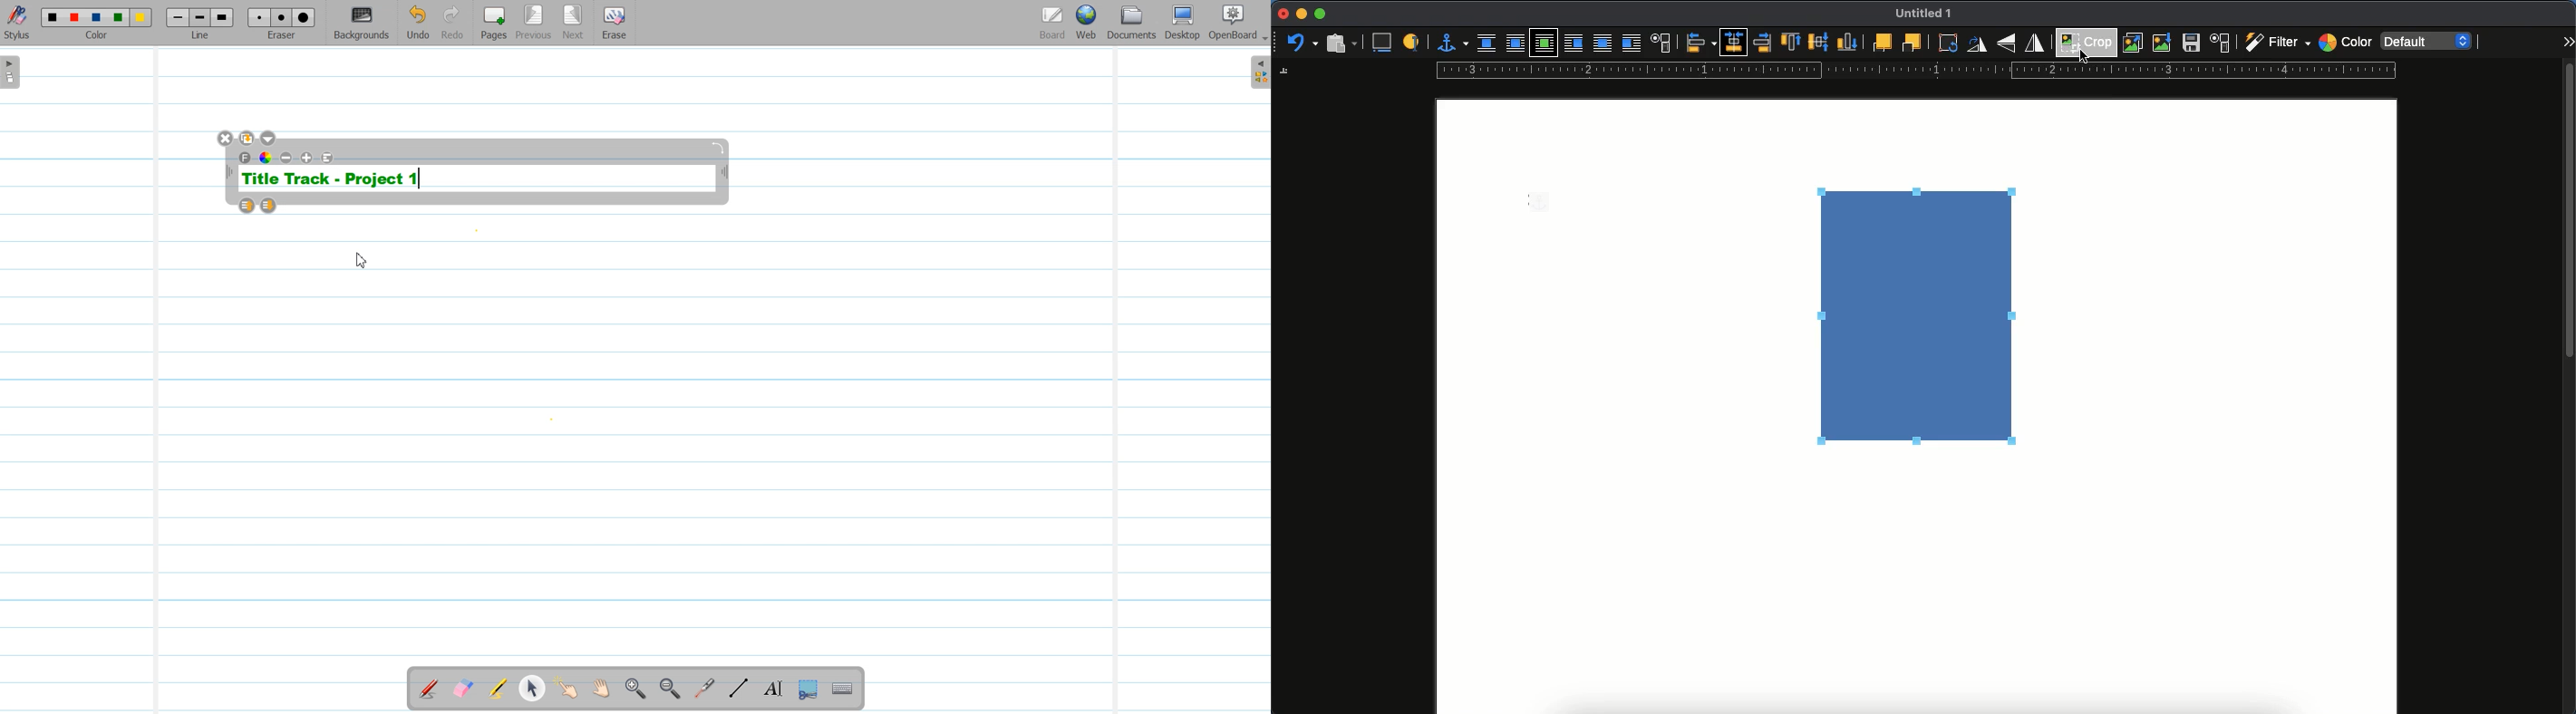  Describe the element at coordinates (601, 689) in the screenshot. I see `Scroll Page` at that location.